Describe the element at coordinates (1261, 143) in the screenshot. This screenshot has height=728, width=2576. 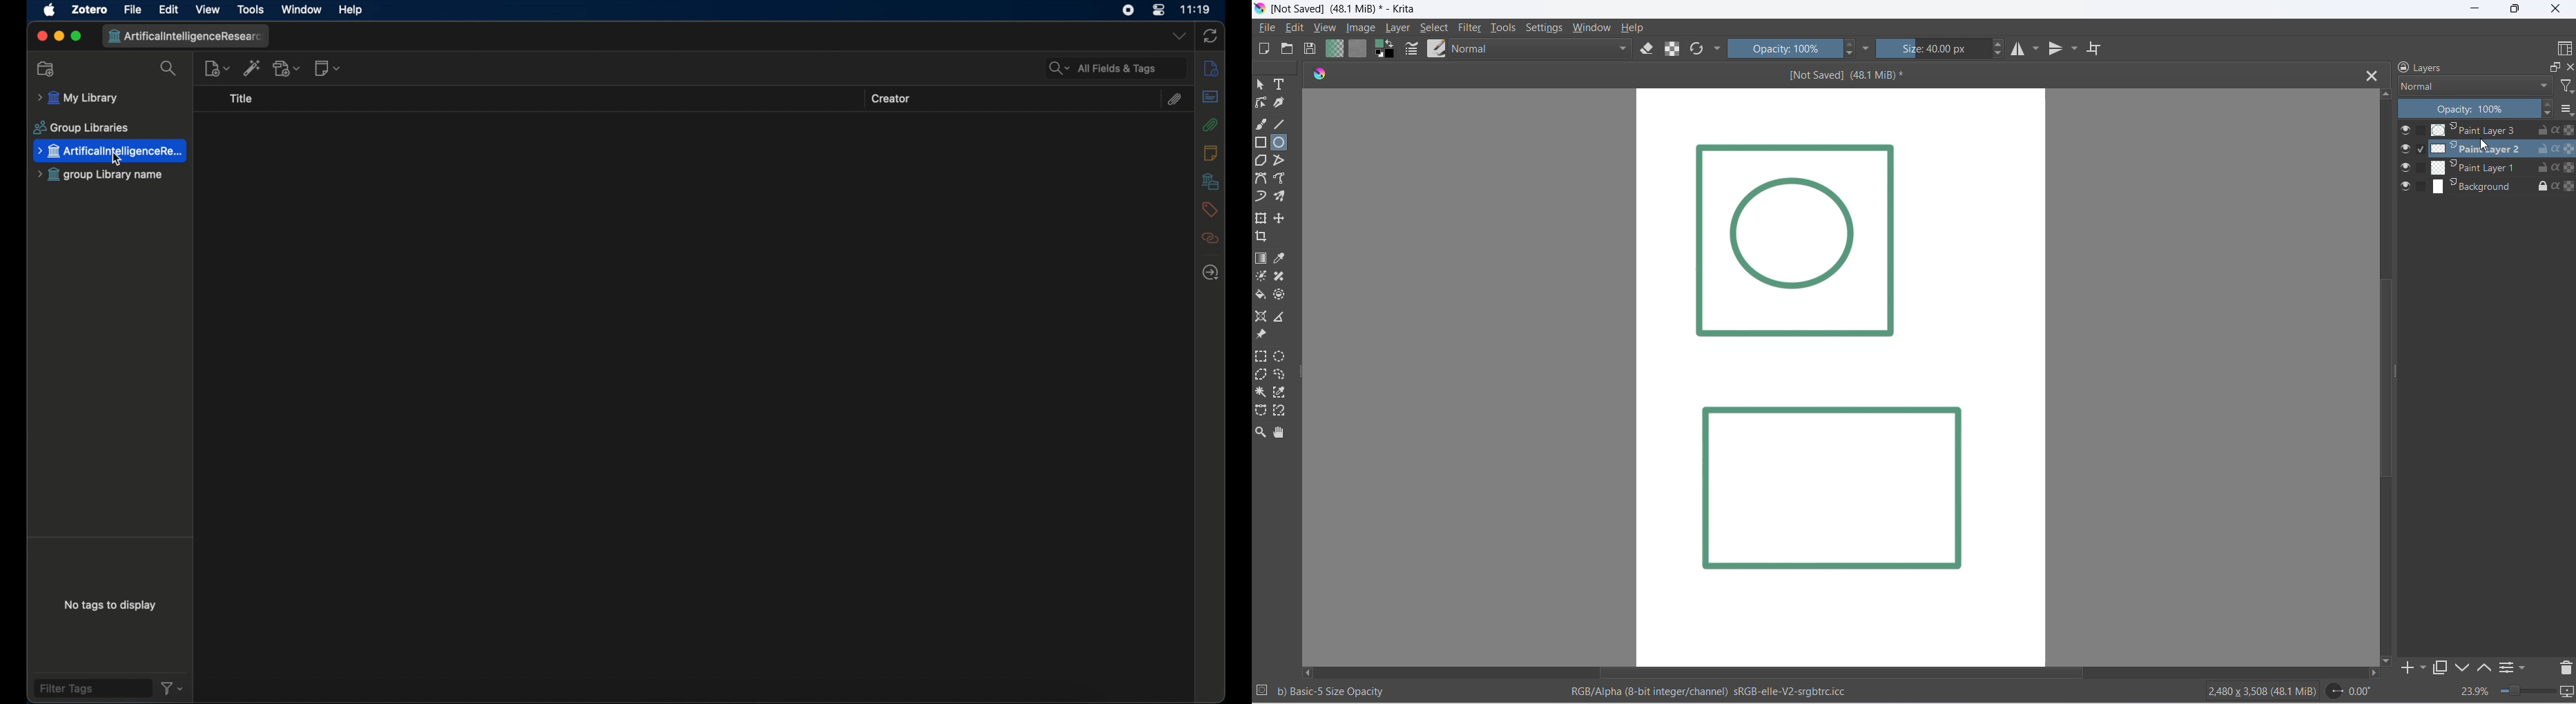
I see `rectangle tool` at that location.